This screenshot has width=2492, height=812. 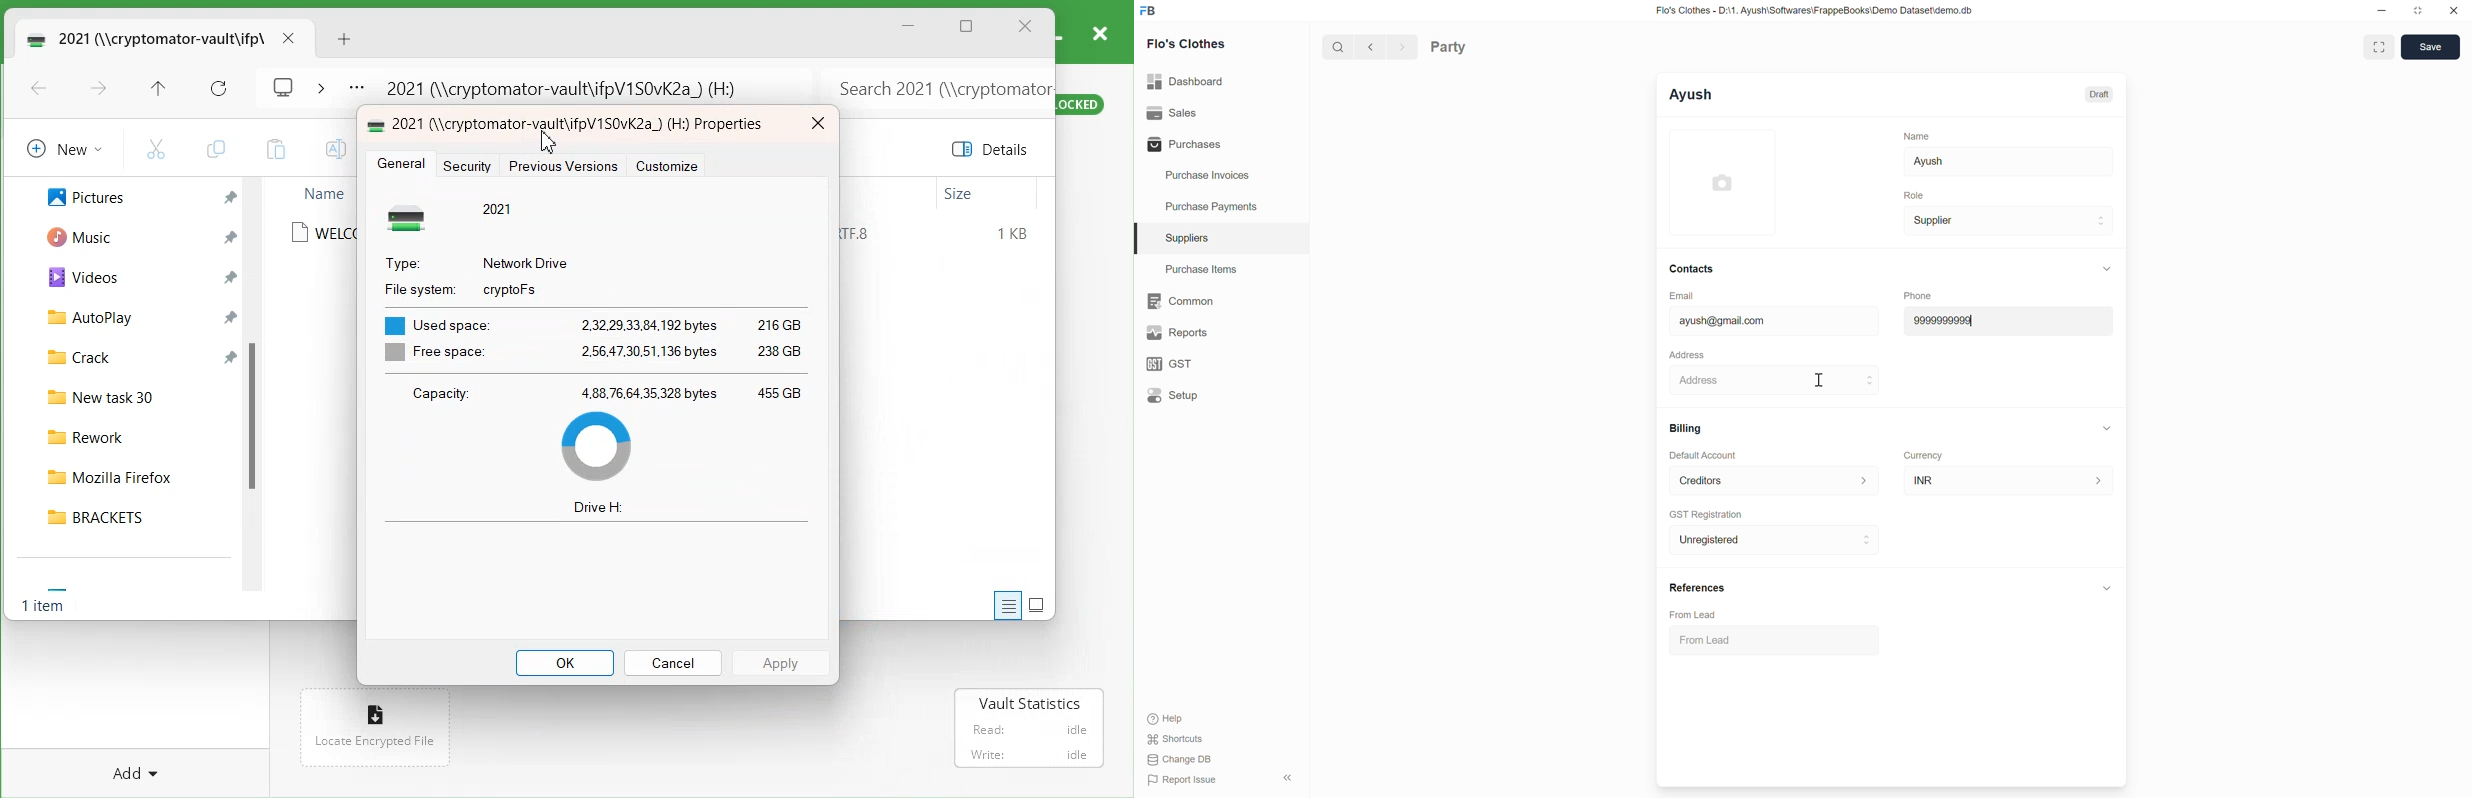 I want to click on Help, so click(x=1176, y=719).